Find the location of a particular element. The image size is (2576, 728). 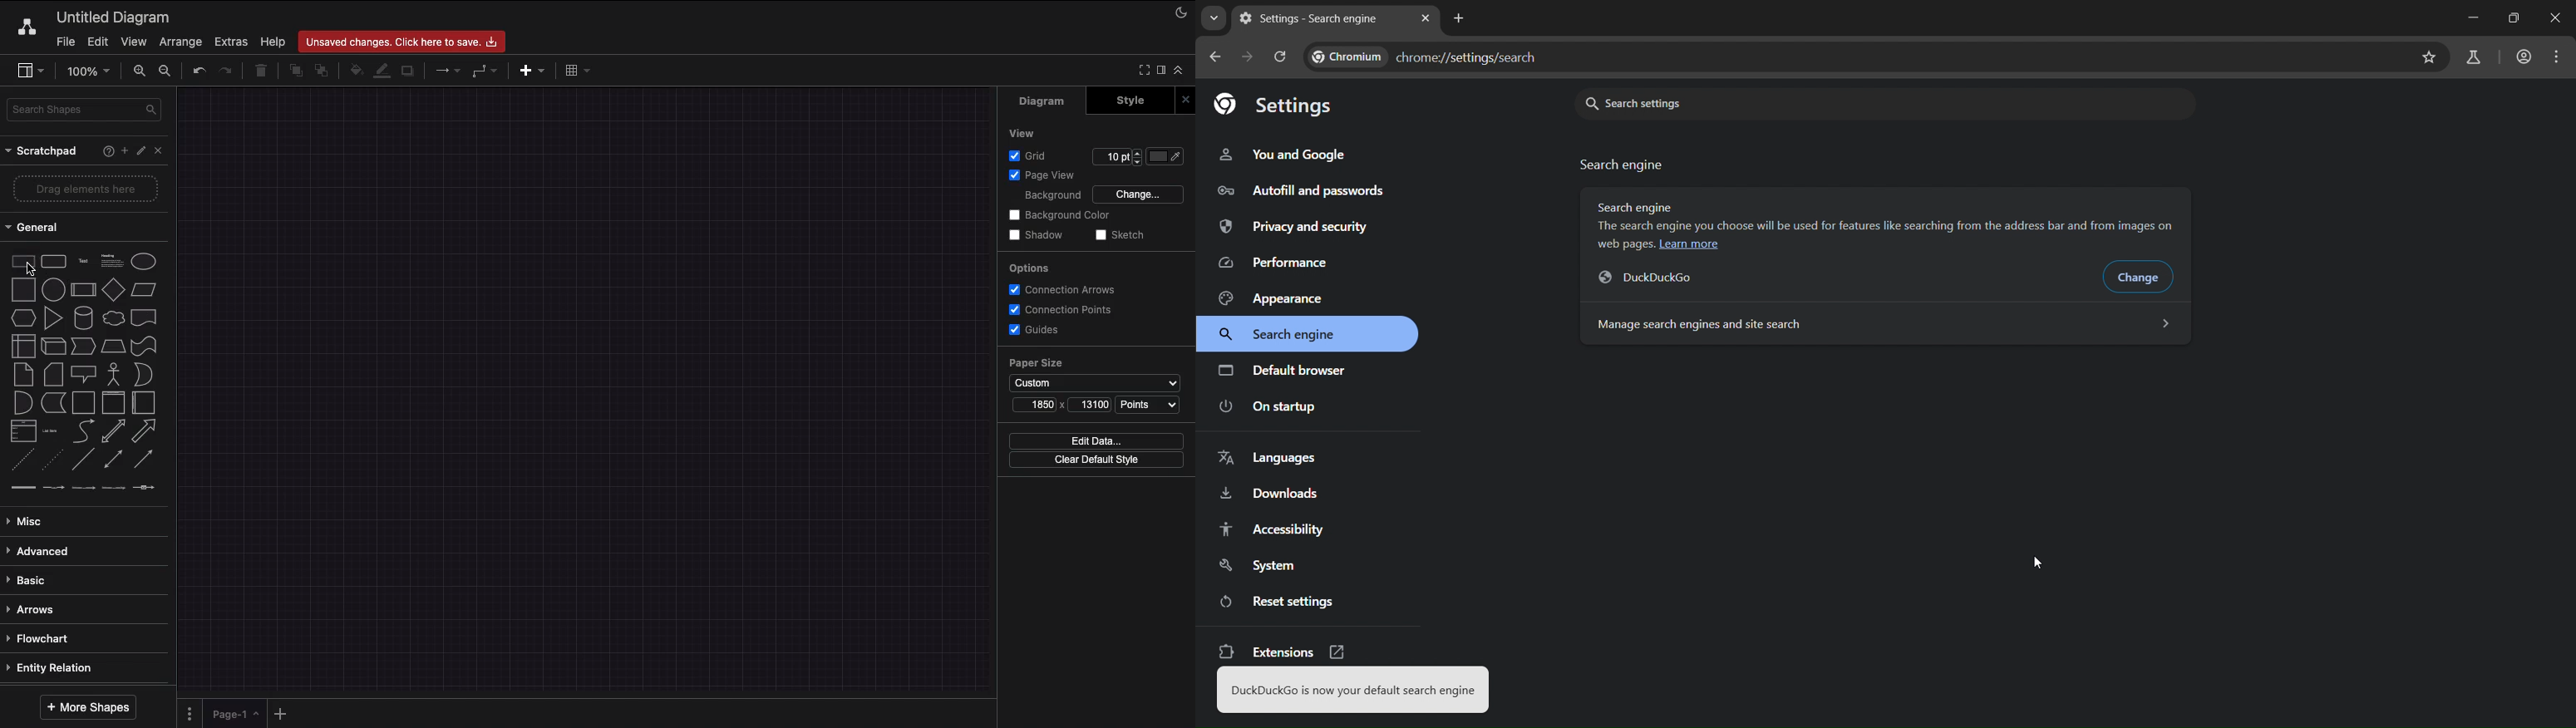

Page 1 is located at coordinates (236, 715).